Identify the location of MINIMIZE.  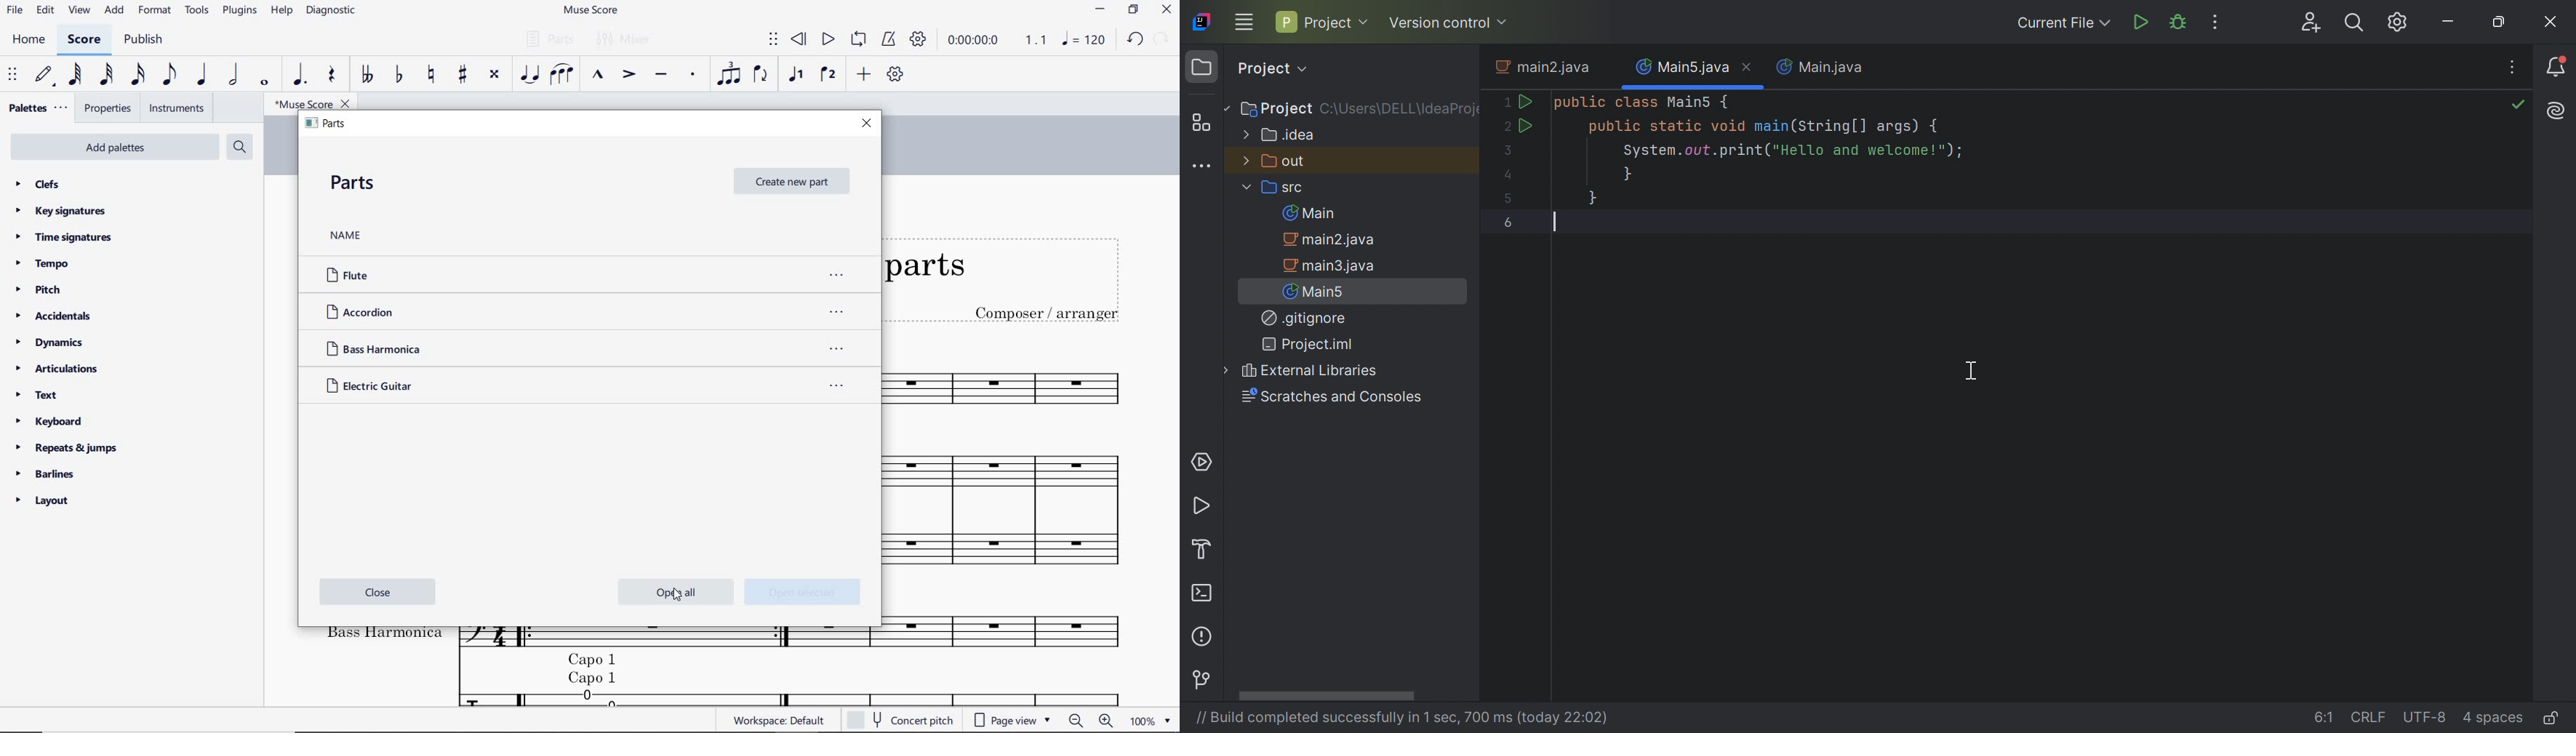
(1101, 11).